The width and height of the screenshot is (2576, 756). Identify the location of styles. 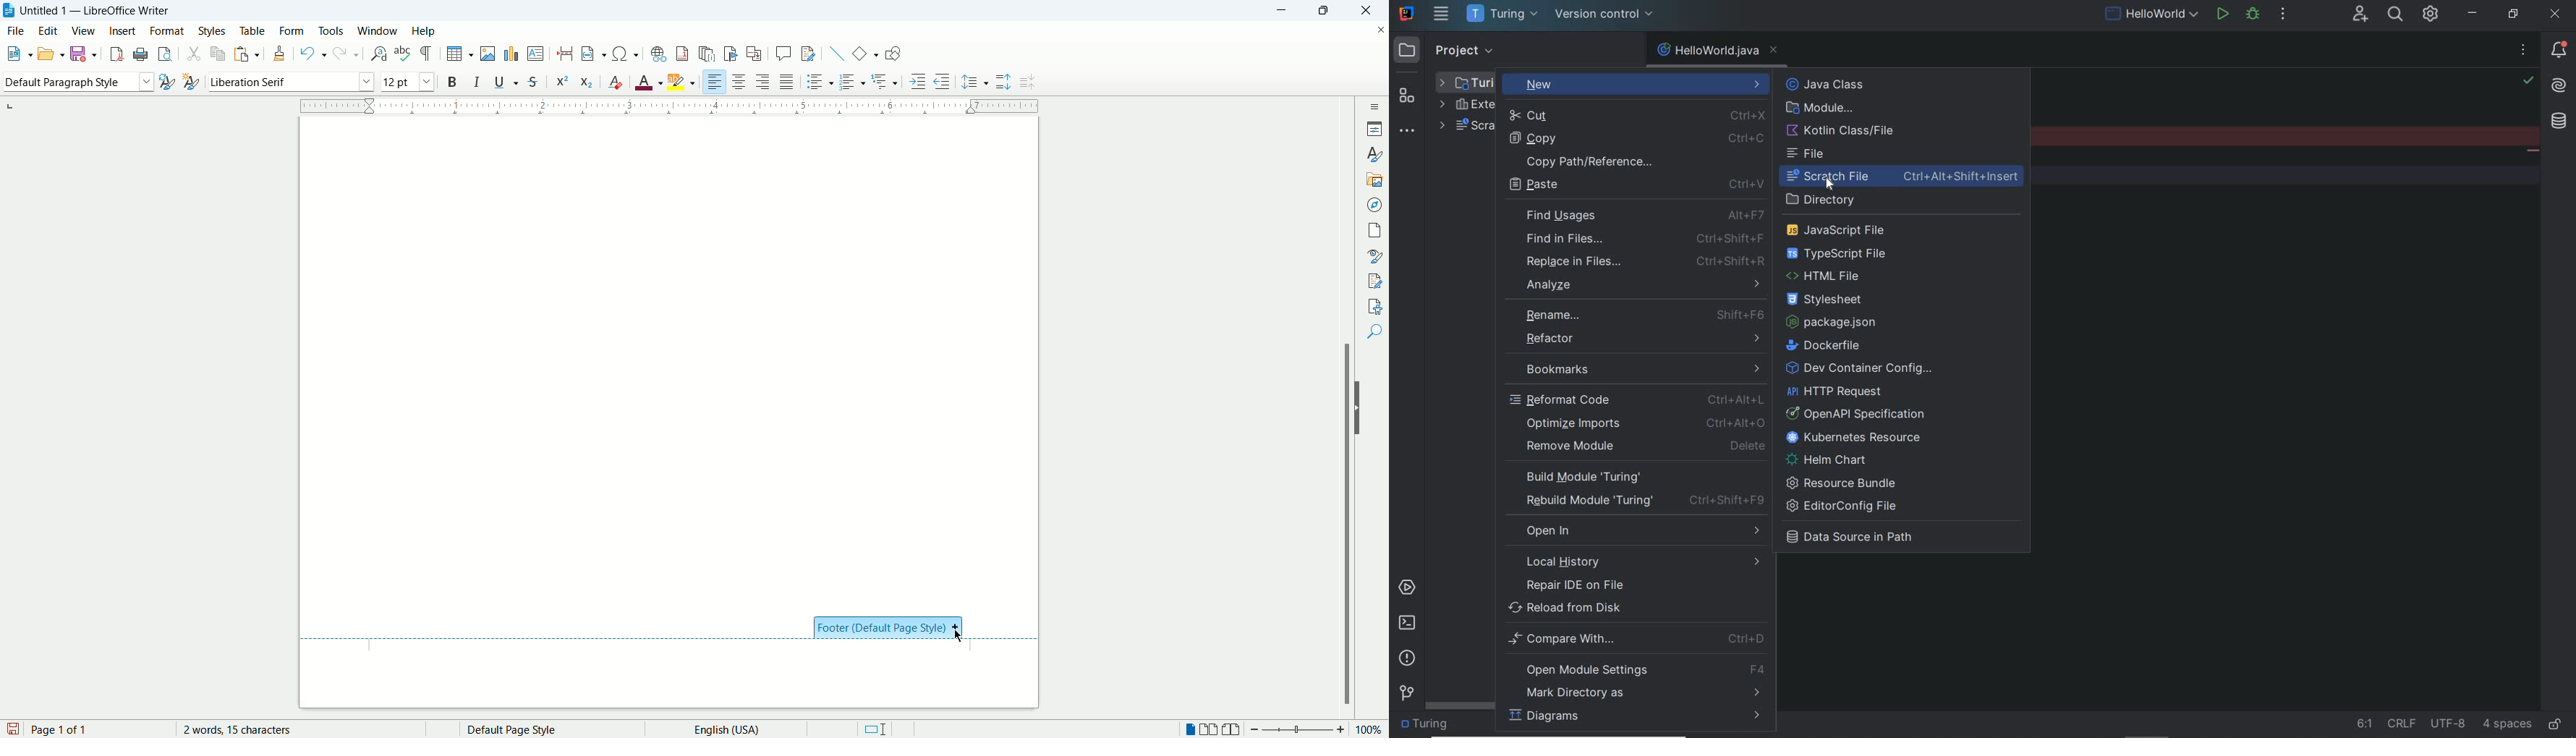
(1376, 154).